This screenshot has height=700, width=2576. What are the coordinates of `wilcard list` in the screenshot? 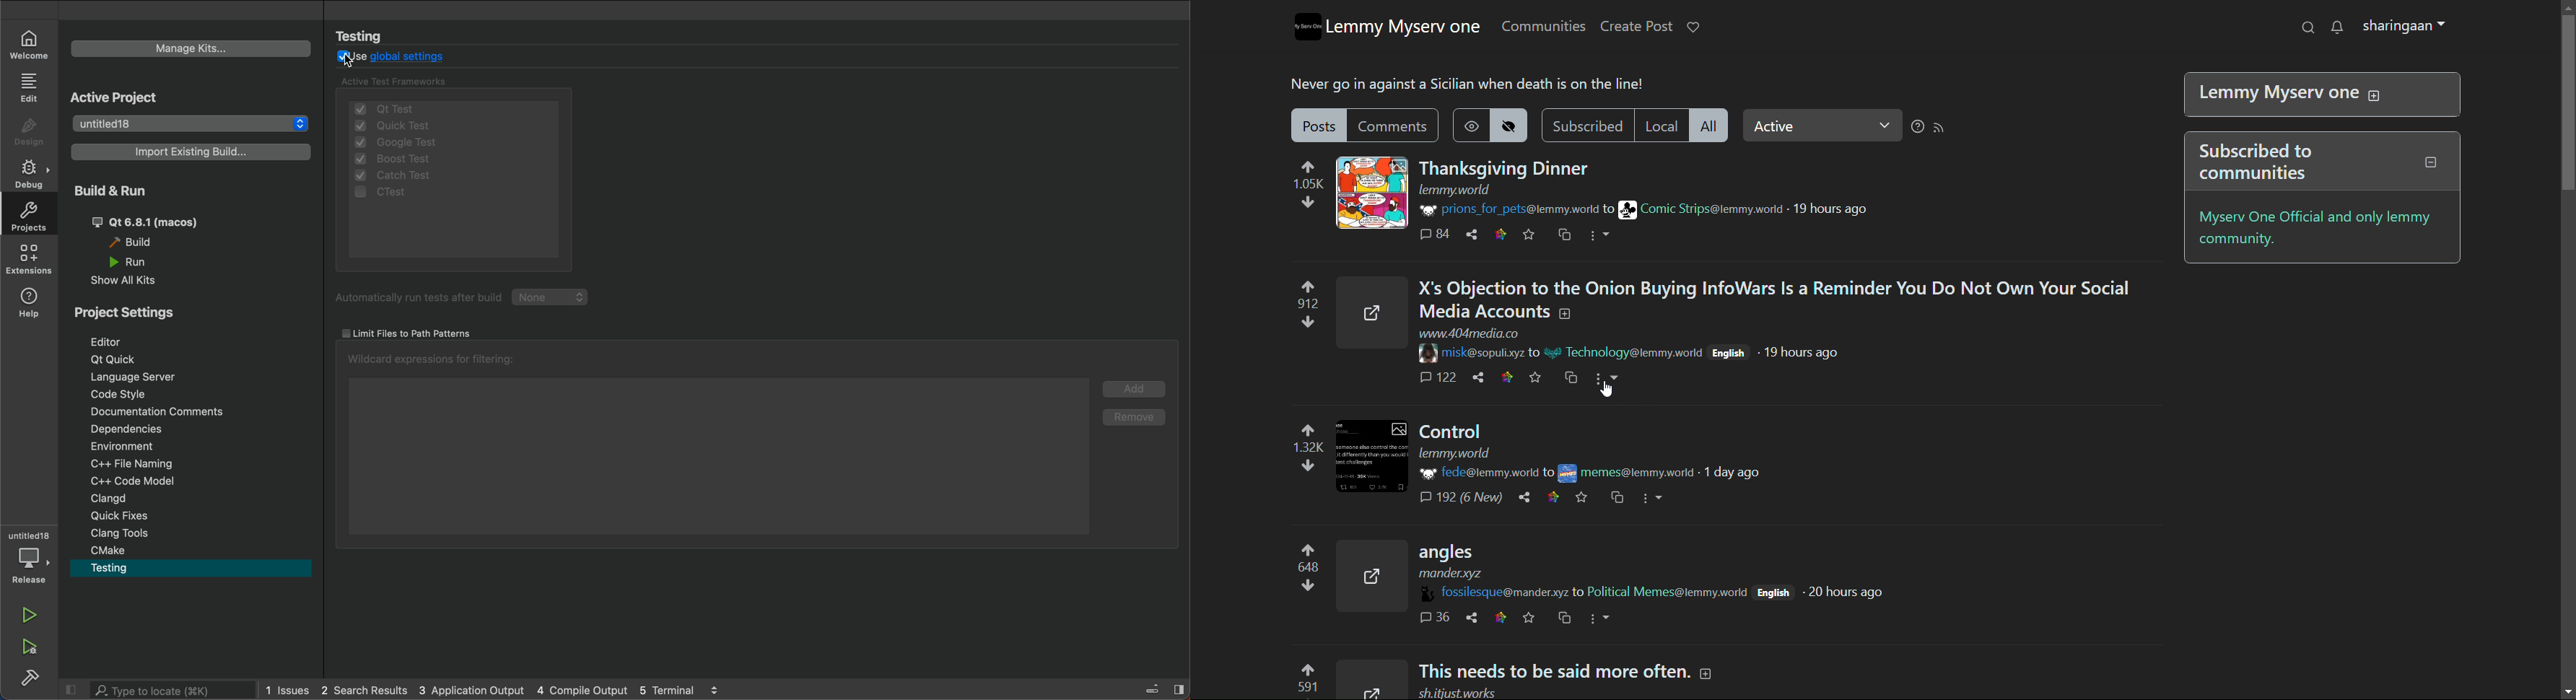 It's located at (718, 455).